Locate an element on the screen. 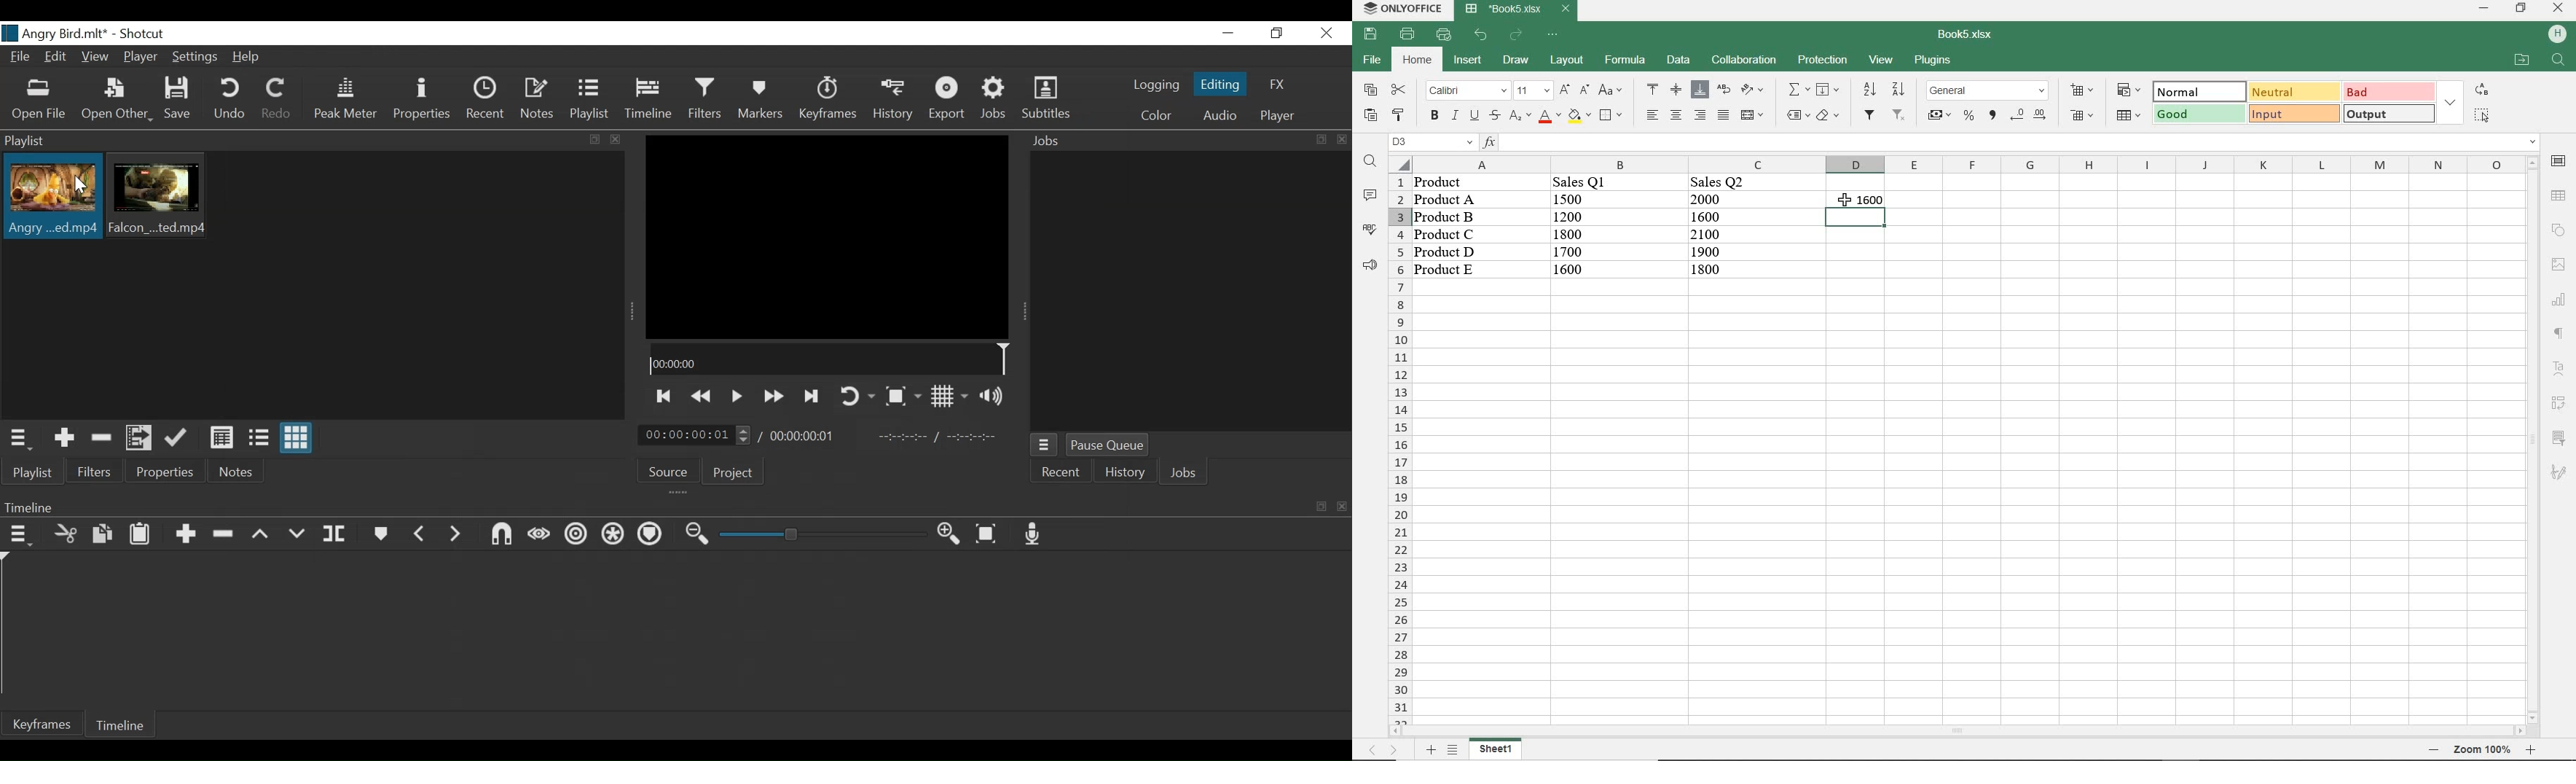  output is located at coordinates (2390, 114).